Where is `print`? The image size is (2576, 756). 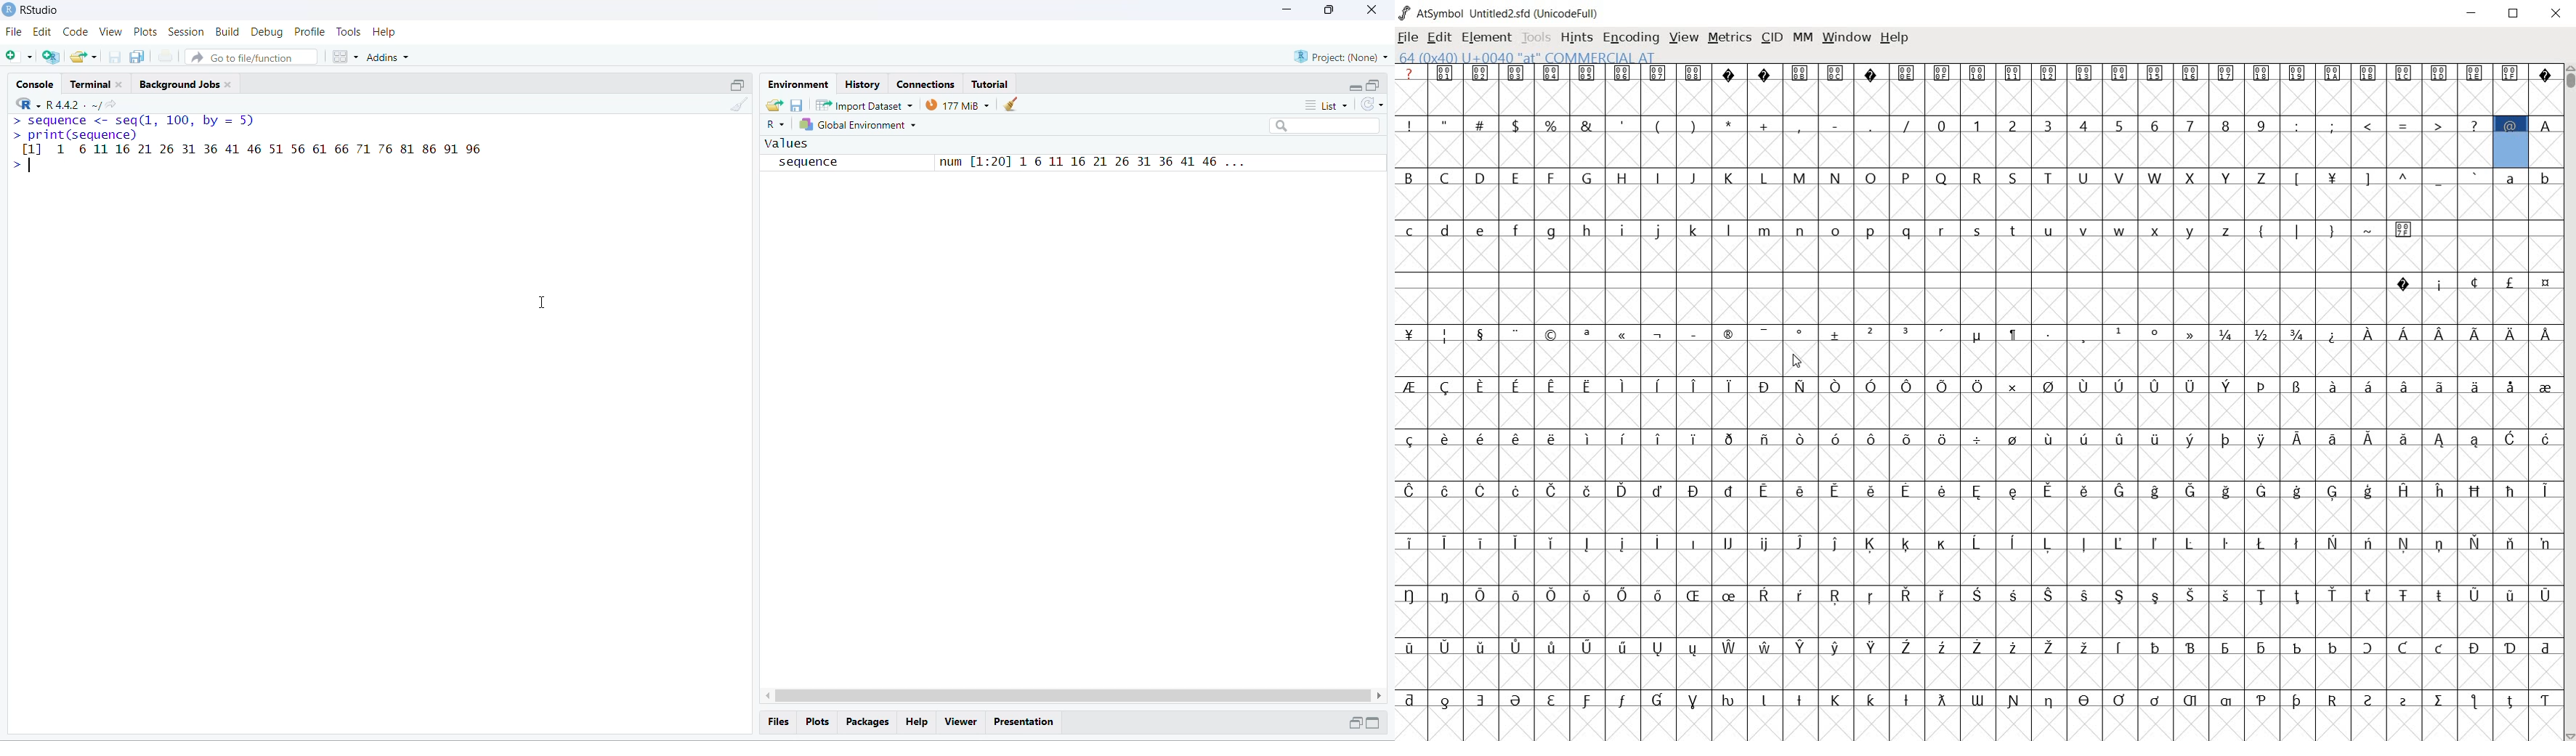
print is located at coordinates (166, 55).